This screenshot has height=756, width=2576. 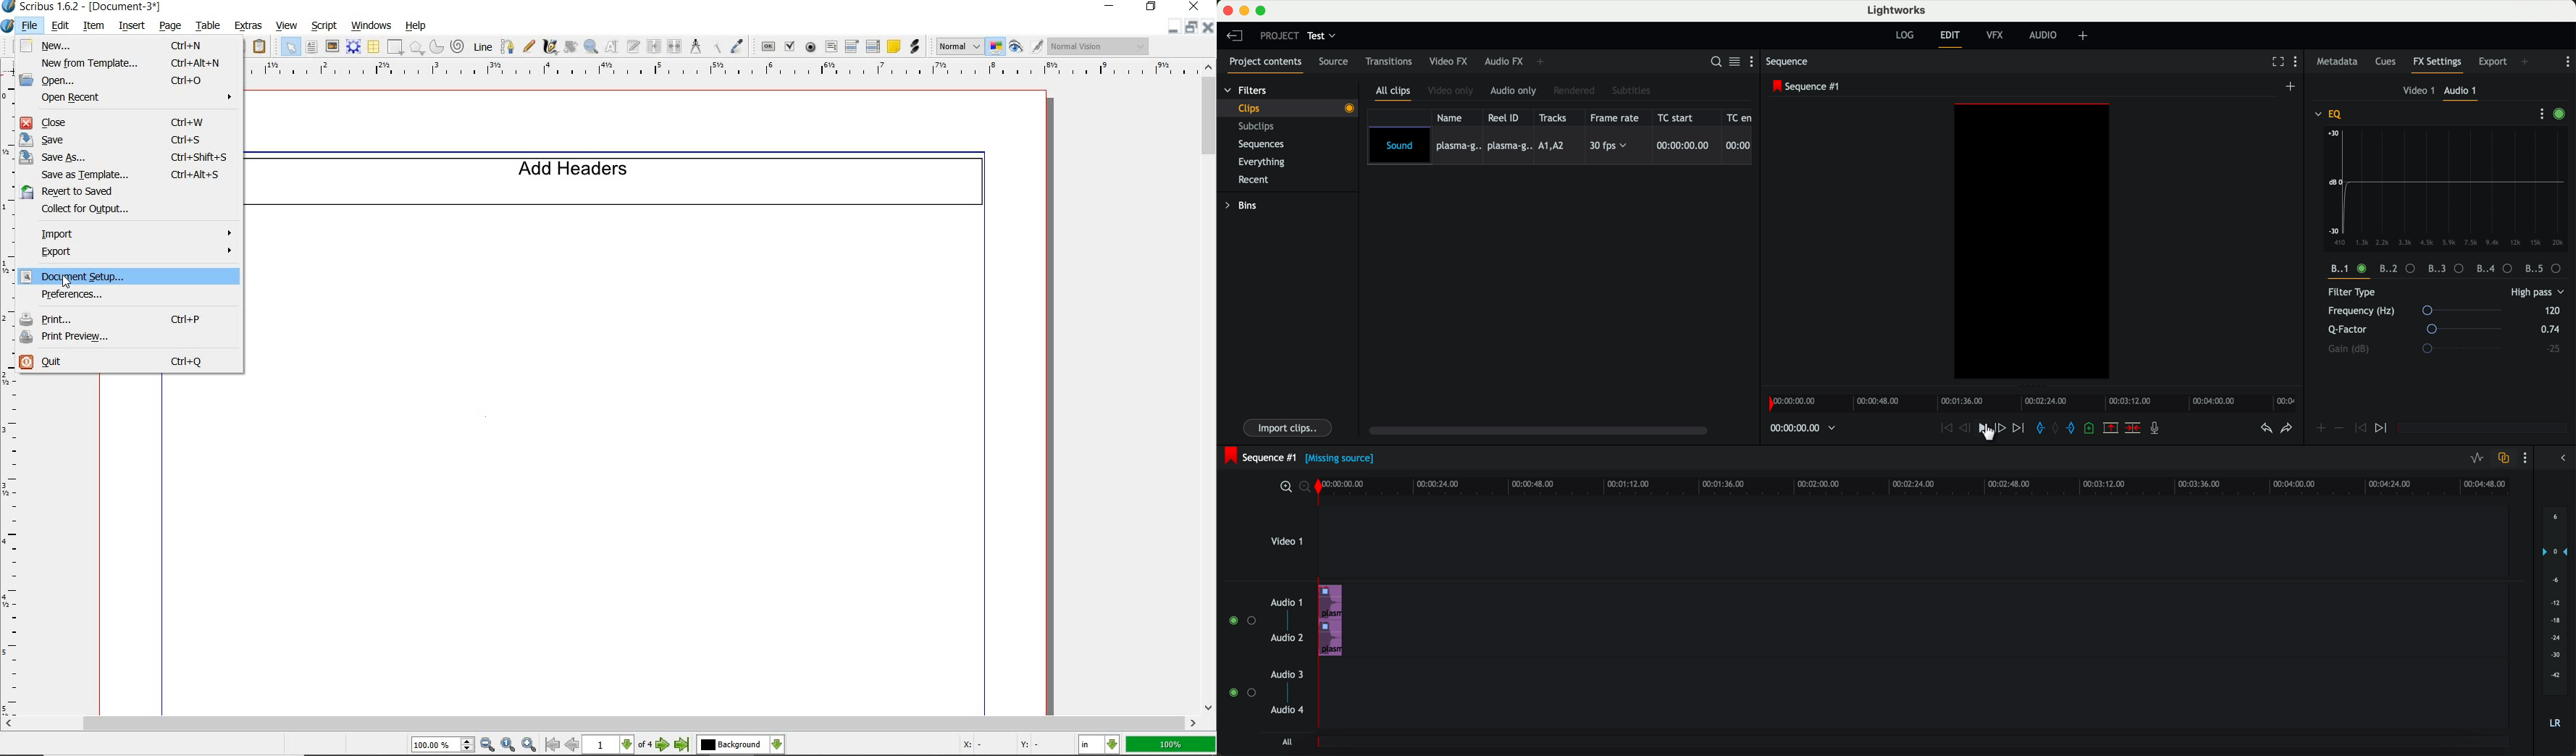 I want to click on play, so click(x=1986, y=429).